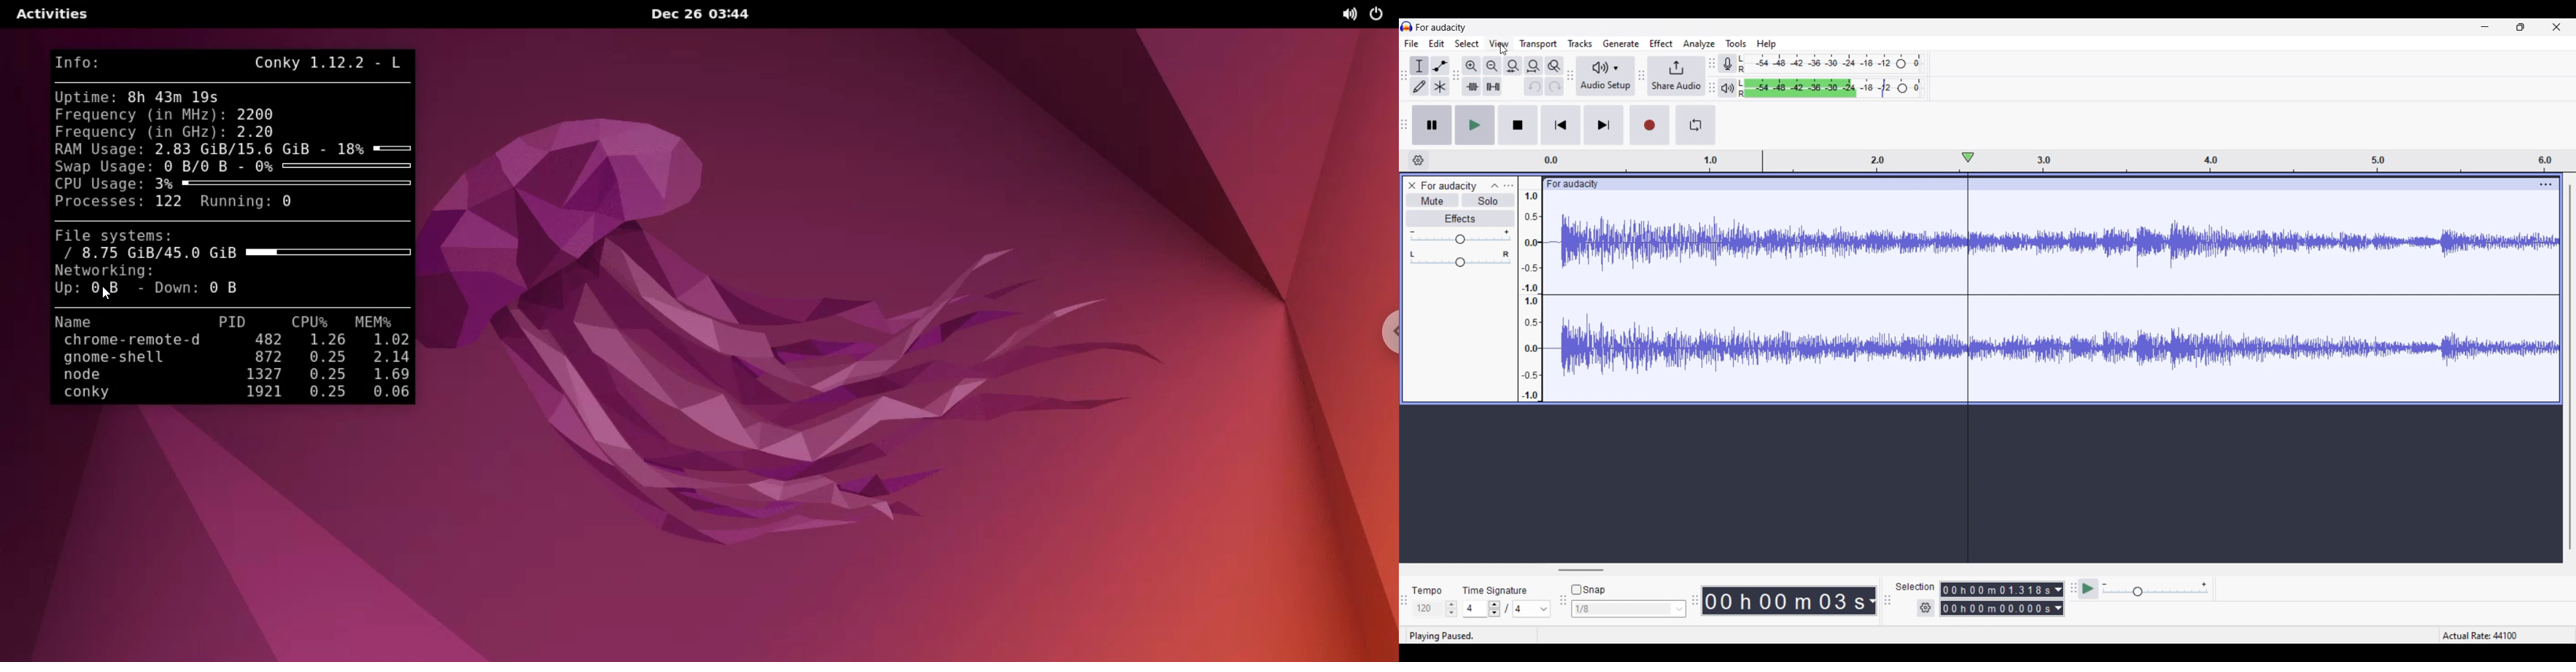 The width and height of the screenshot is (2576, 672). What do you see at coordinates (1435, 609) in the screenshot?
I see `Tempo settings` at bounding box center [1435, 609].